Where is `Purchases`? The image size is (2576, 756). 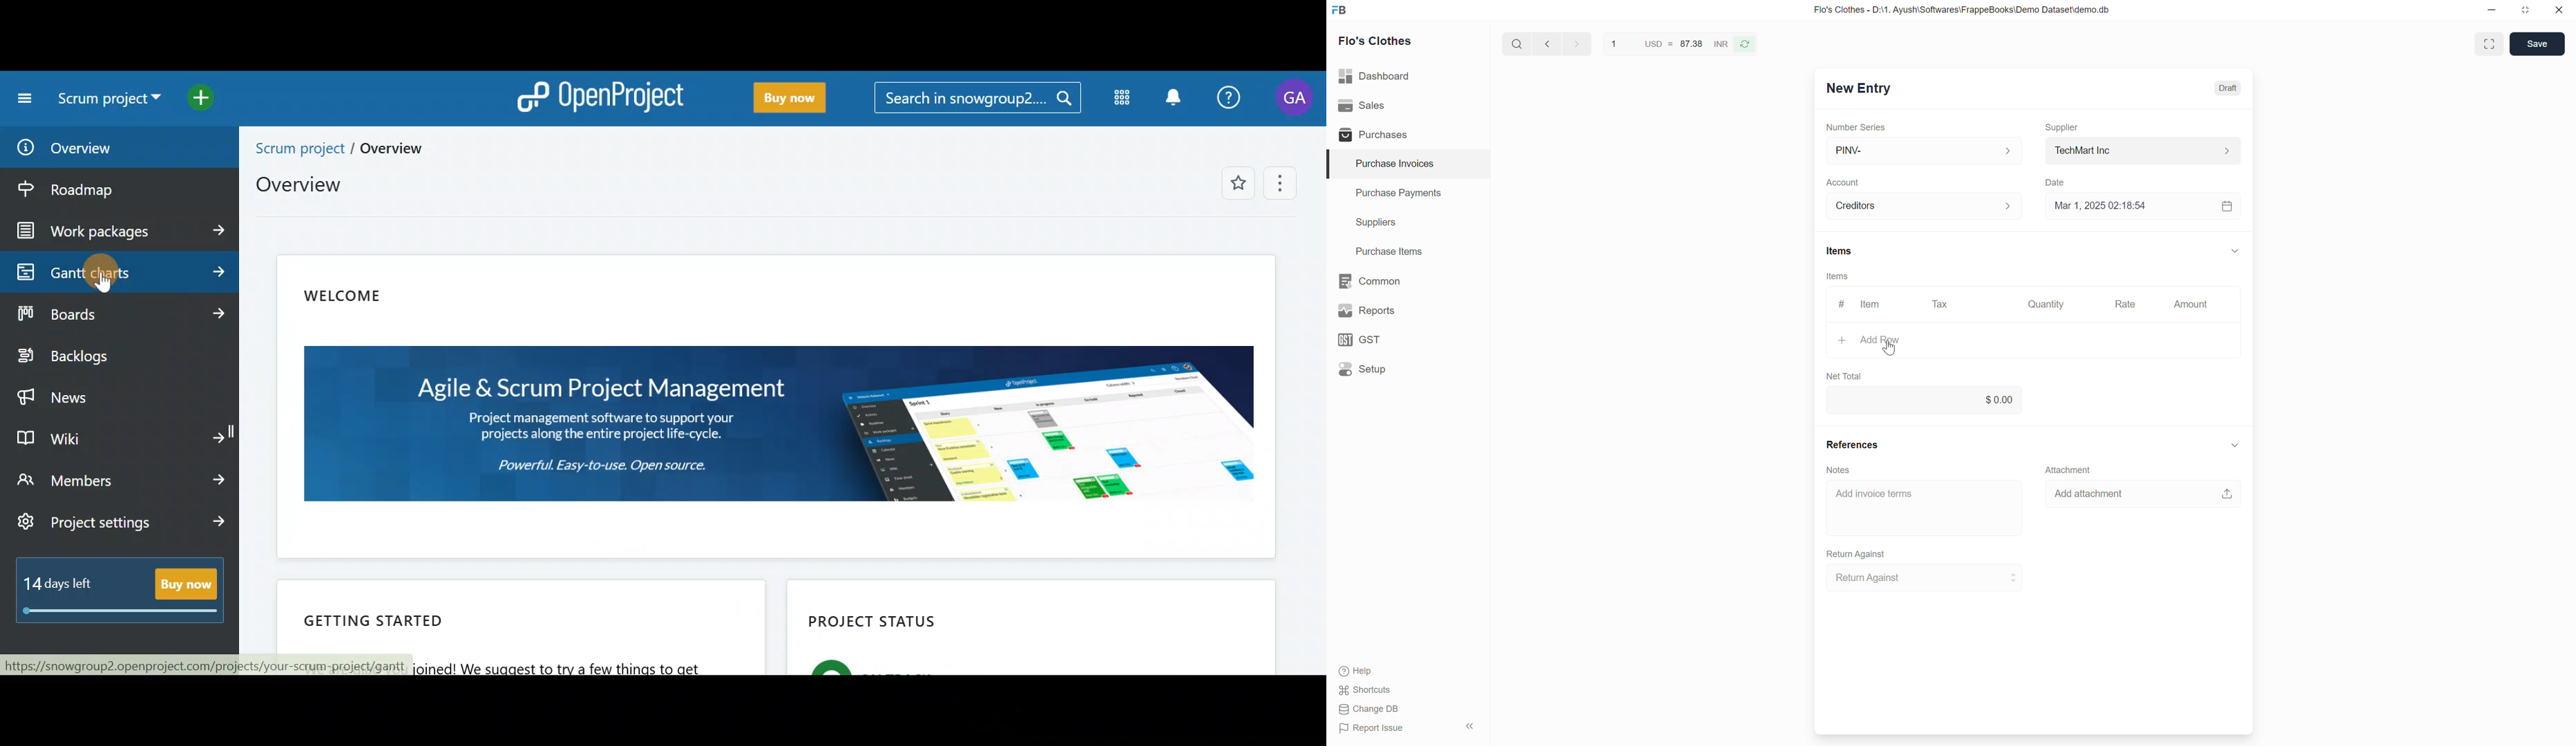 Purchases is located at coordinates (1407, 134).